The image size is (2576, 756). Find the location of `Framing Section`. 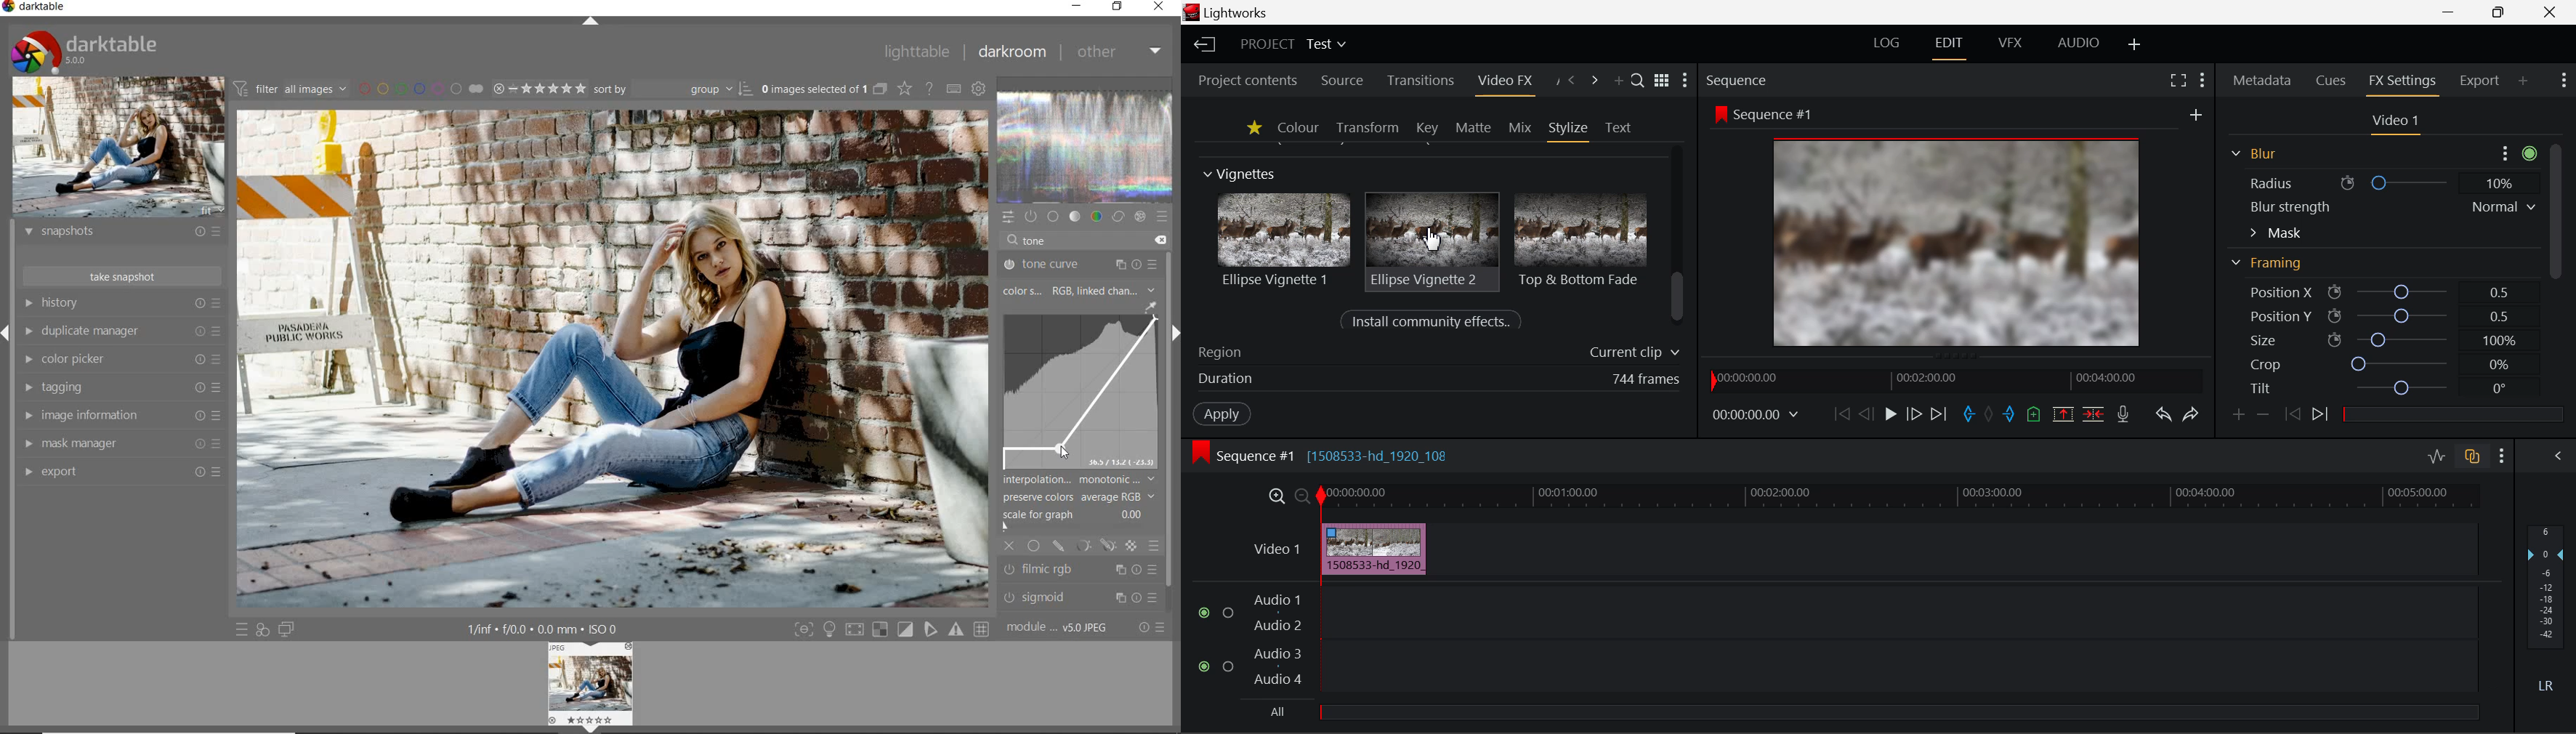

Framing Section is located at coordinates (2272, 268).